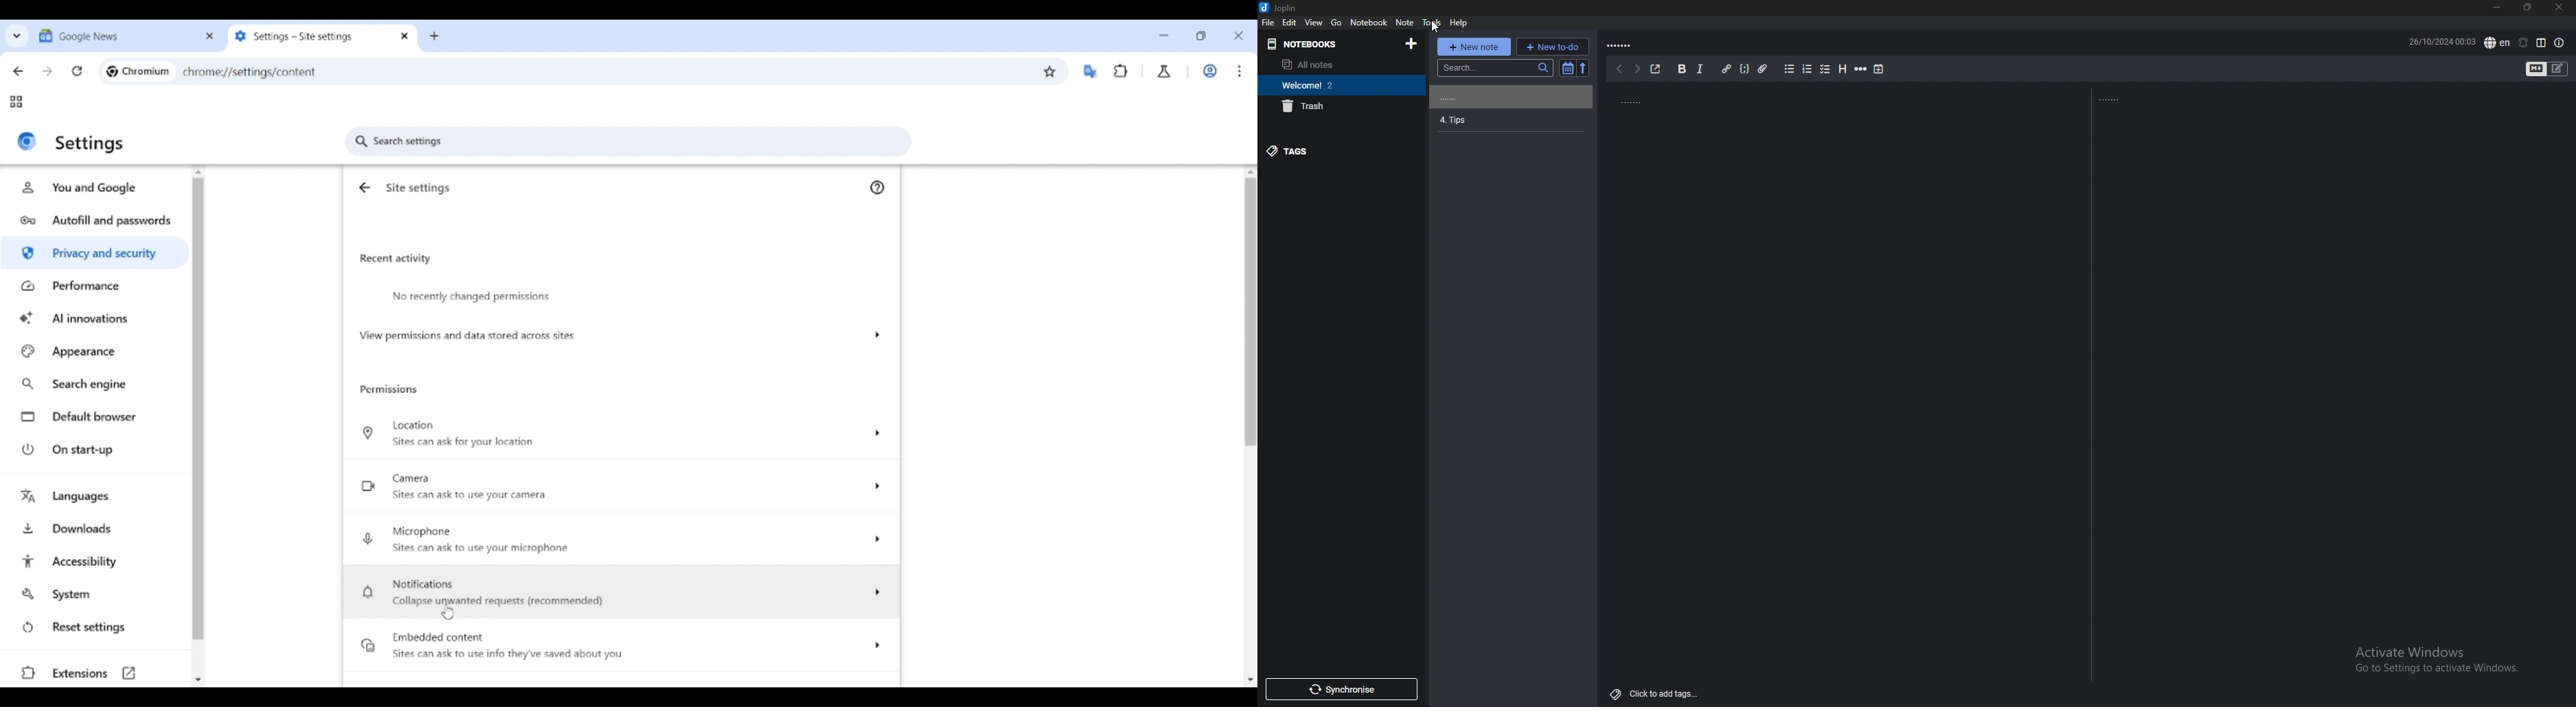  Describe the element at coordinates (93, 255) in the screenshot. I see `Privacy and security highlighted` at that location.